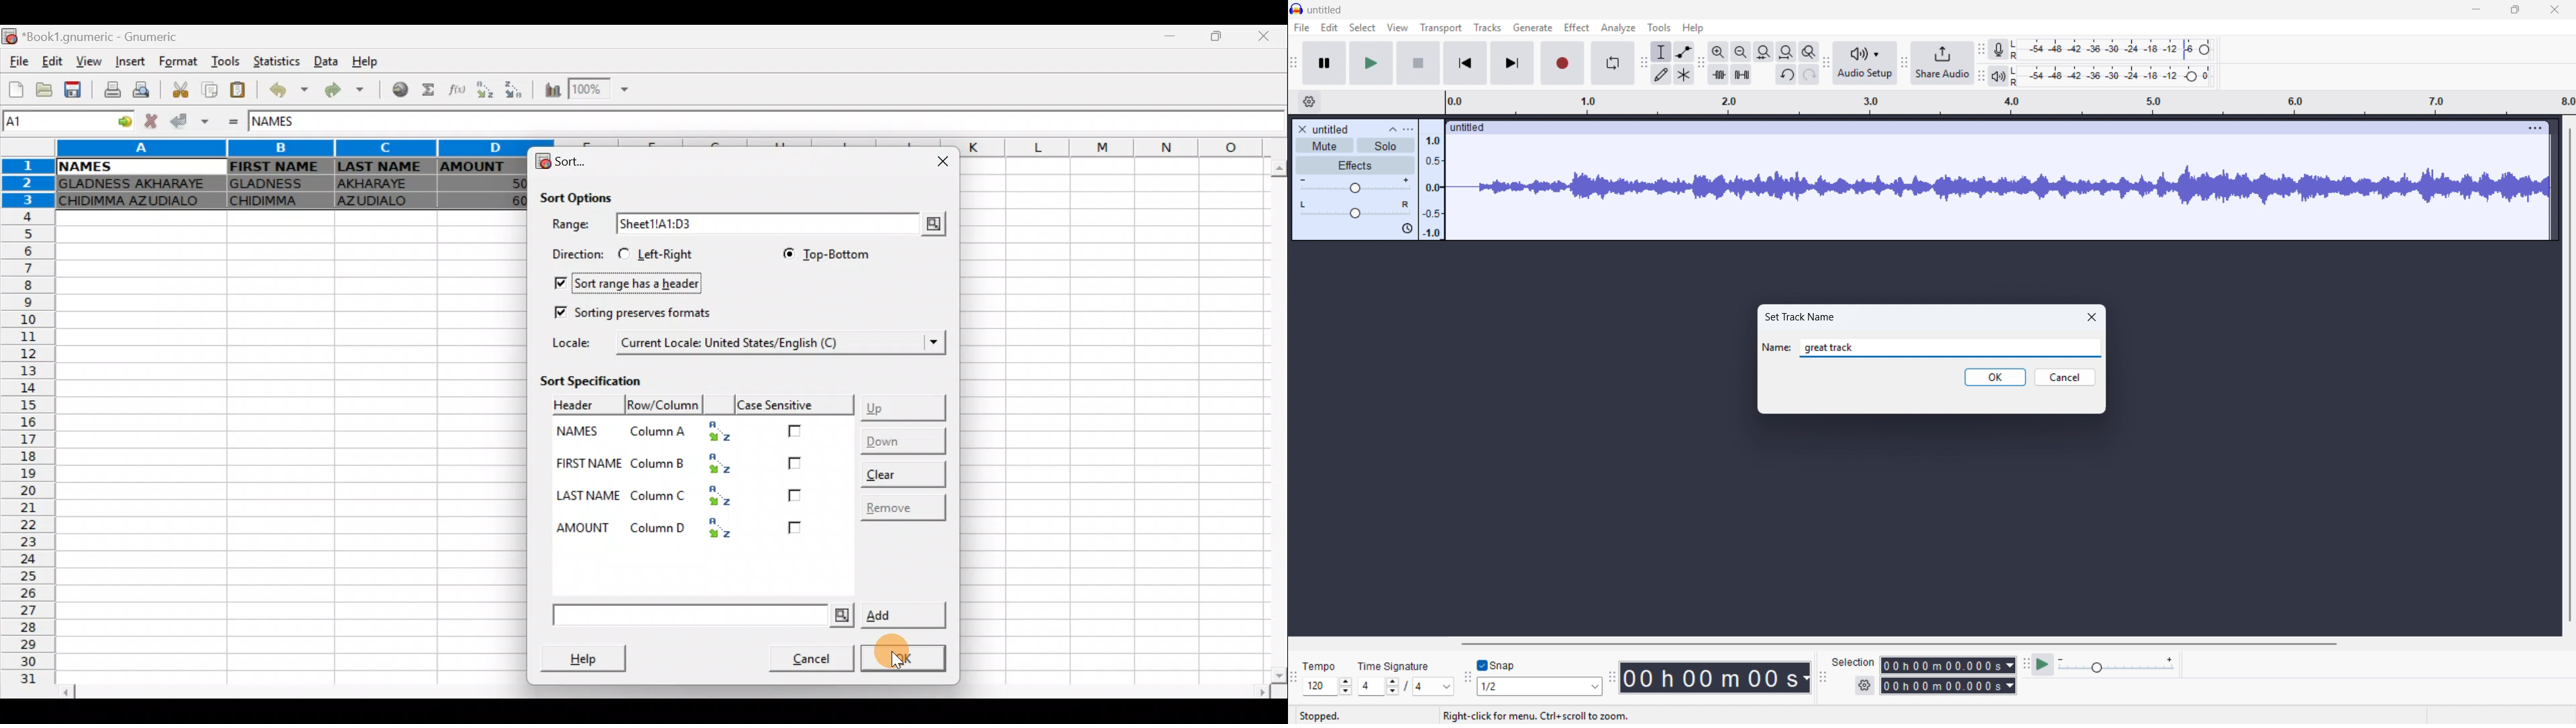 Image resolution: width=2576 pixels, height=728 pixels. What do you see at coordinates (1540, 686) in the screenshot?
I see `Set snapping ` at bounding box center [1540, 686].